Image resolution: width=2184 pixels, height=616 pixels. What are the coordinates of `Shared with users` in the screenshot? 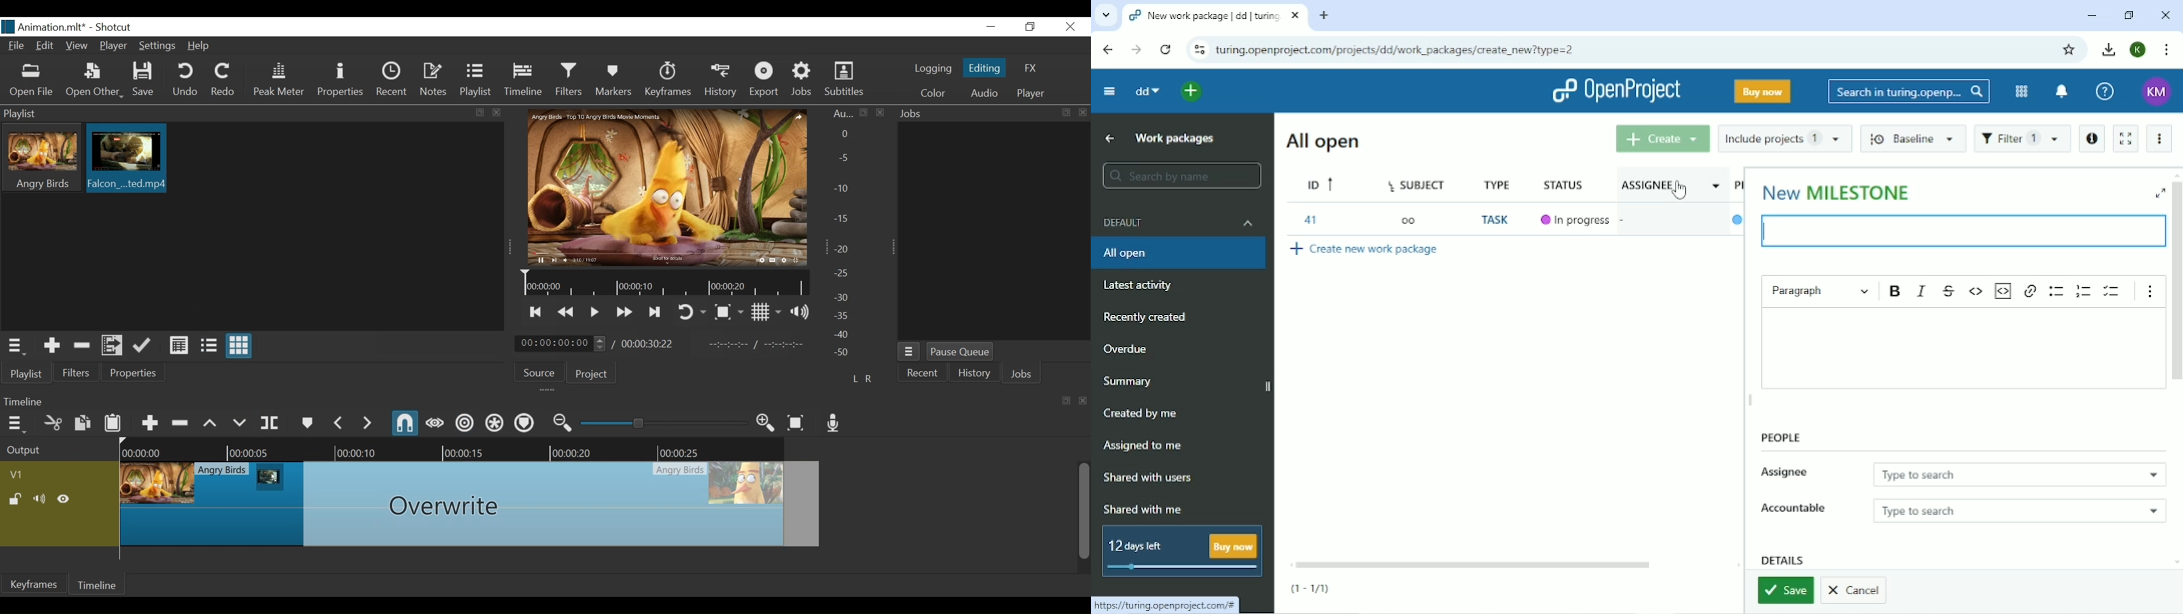 It's located at (1148, 479).